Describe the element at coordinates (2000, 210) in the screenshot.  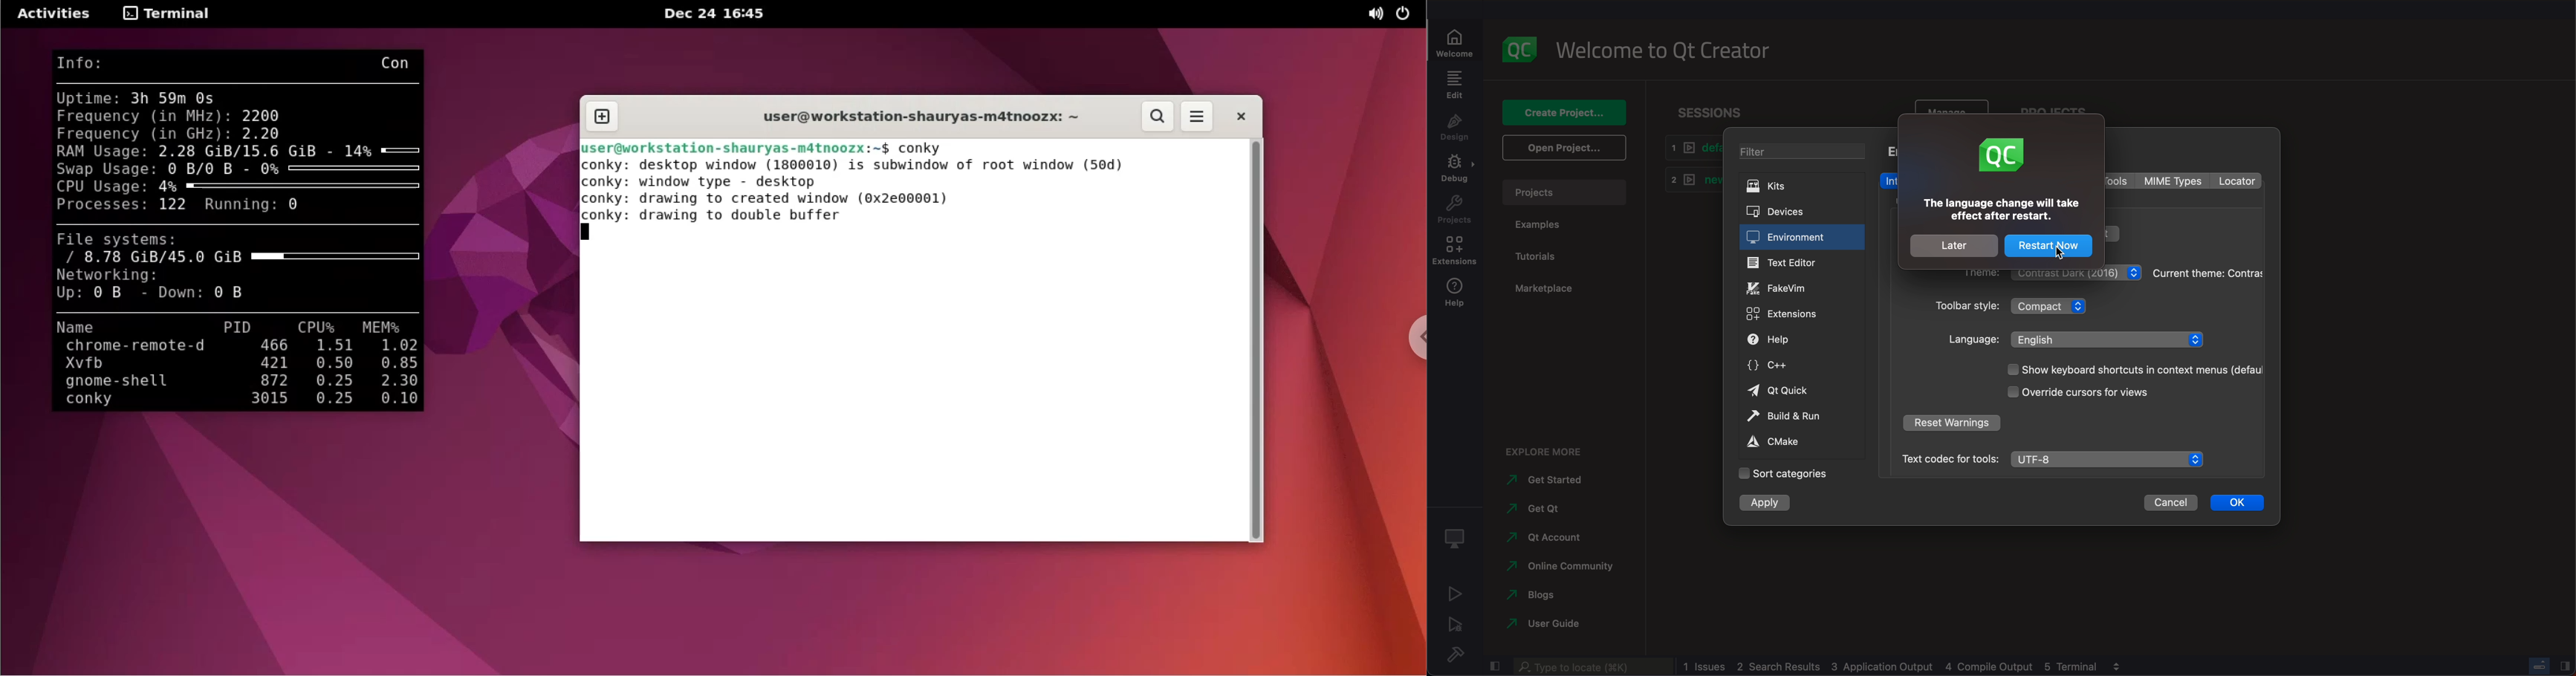
I see `text` at that location.